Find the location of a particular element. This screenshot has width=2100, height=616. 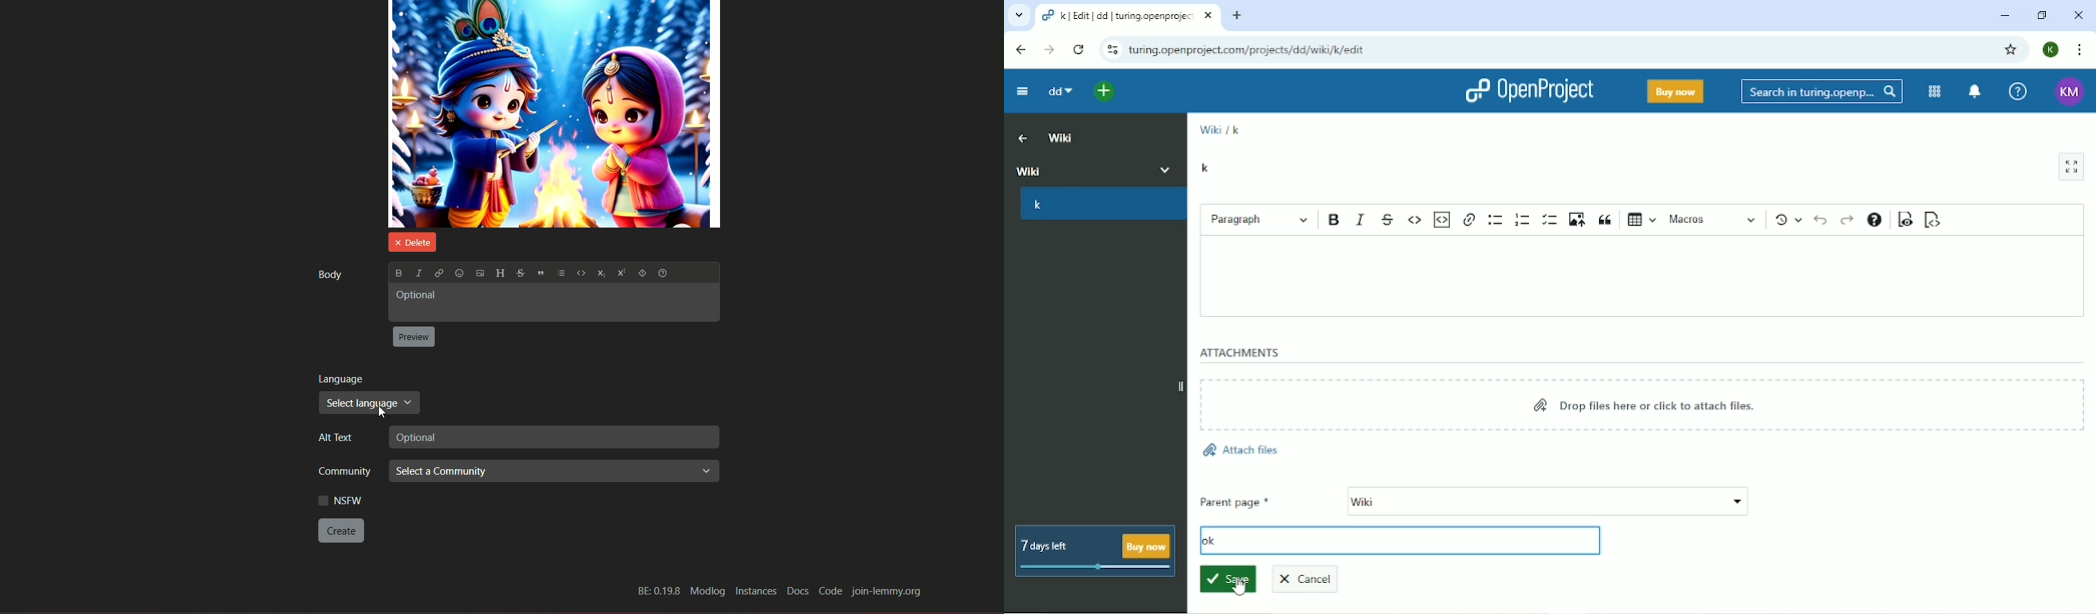

Bookmark this tab is located at coordinates (2013, 50).